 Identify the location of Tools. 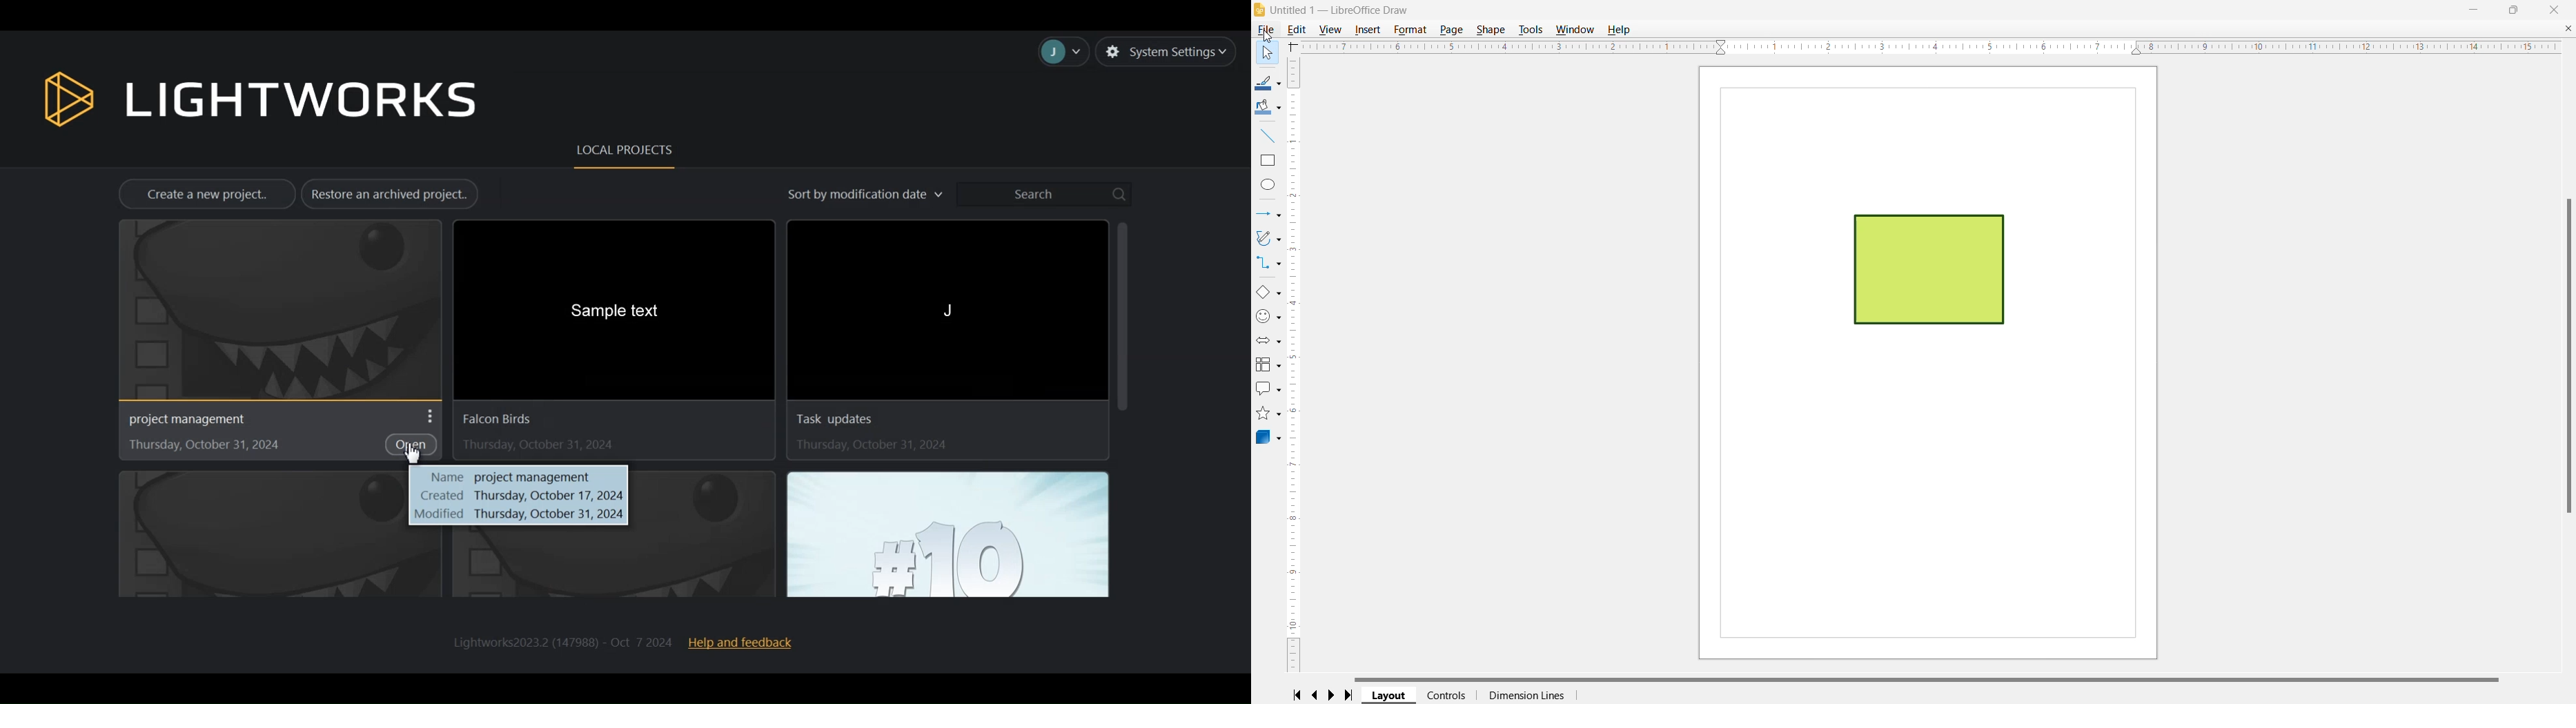
(1530, 30).